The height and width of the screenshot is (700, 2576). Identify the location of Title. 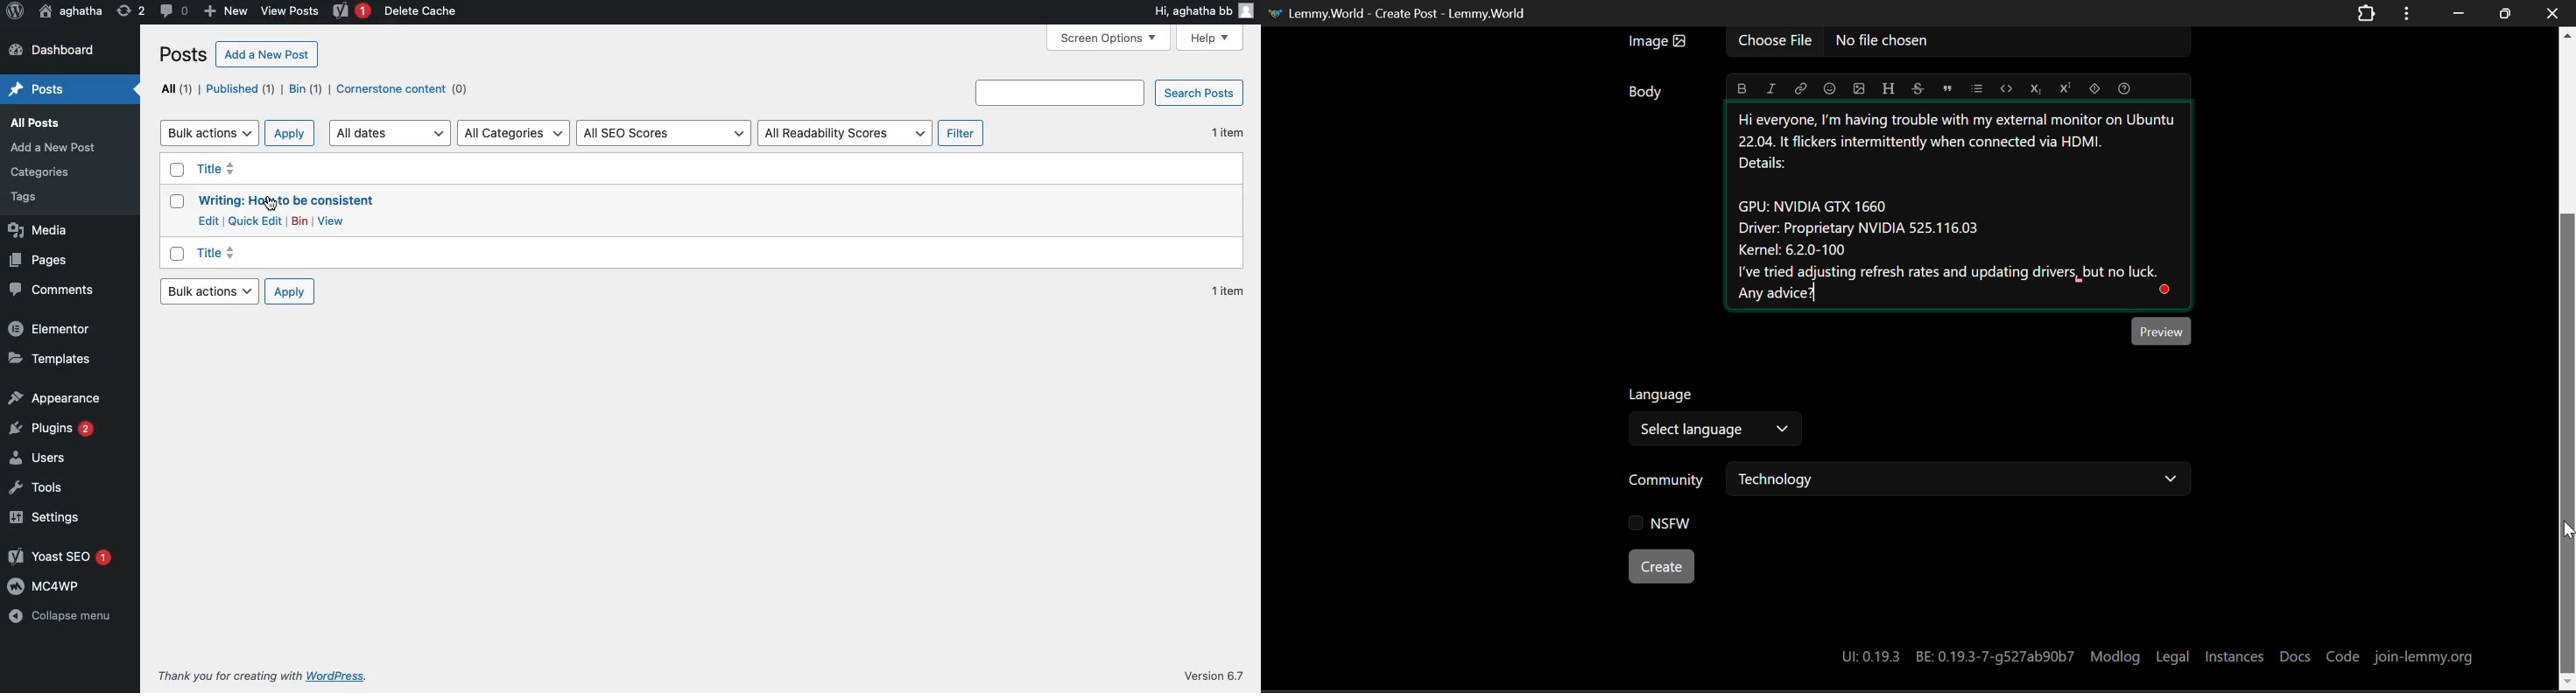
(220, 168).